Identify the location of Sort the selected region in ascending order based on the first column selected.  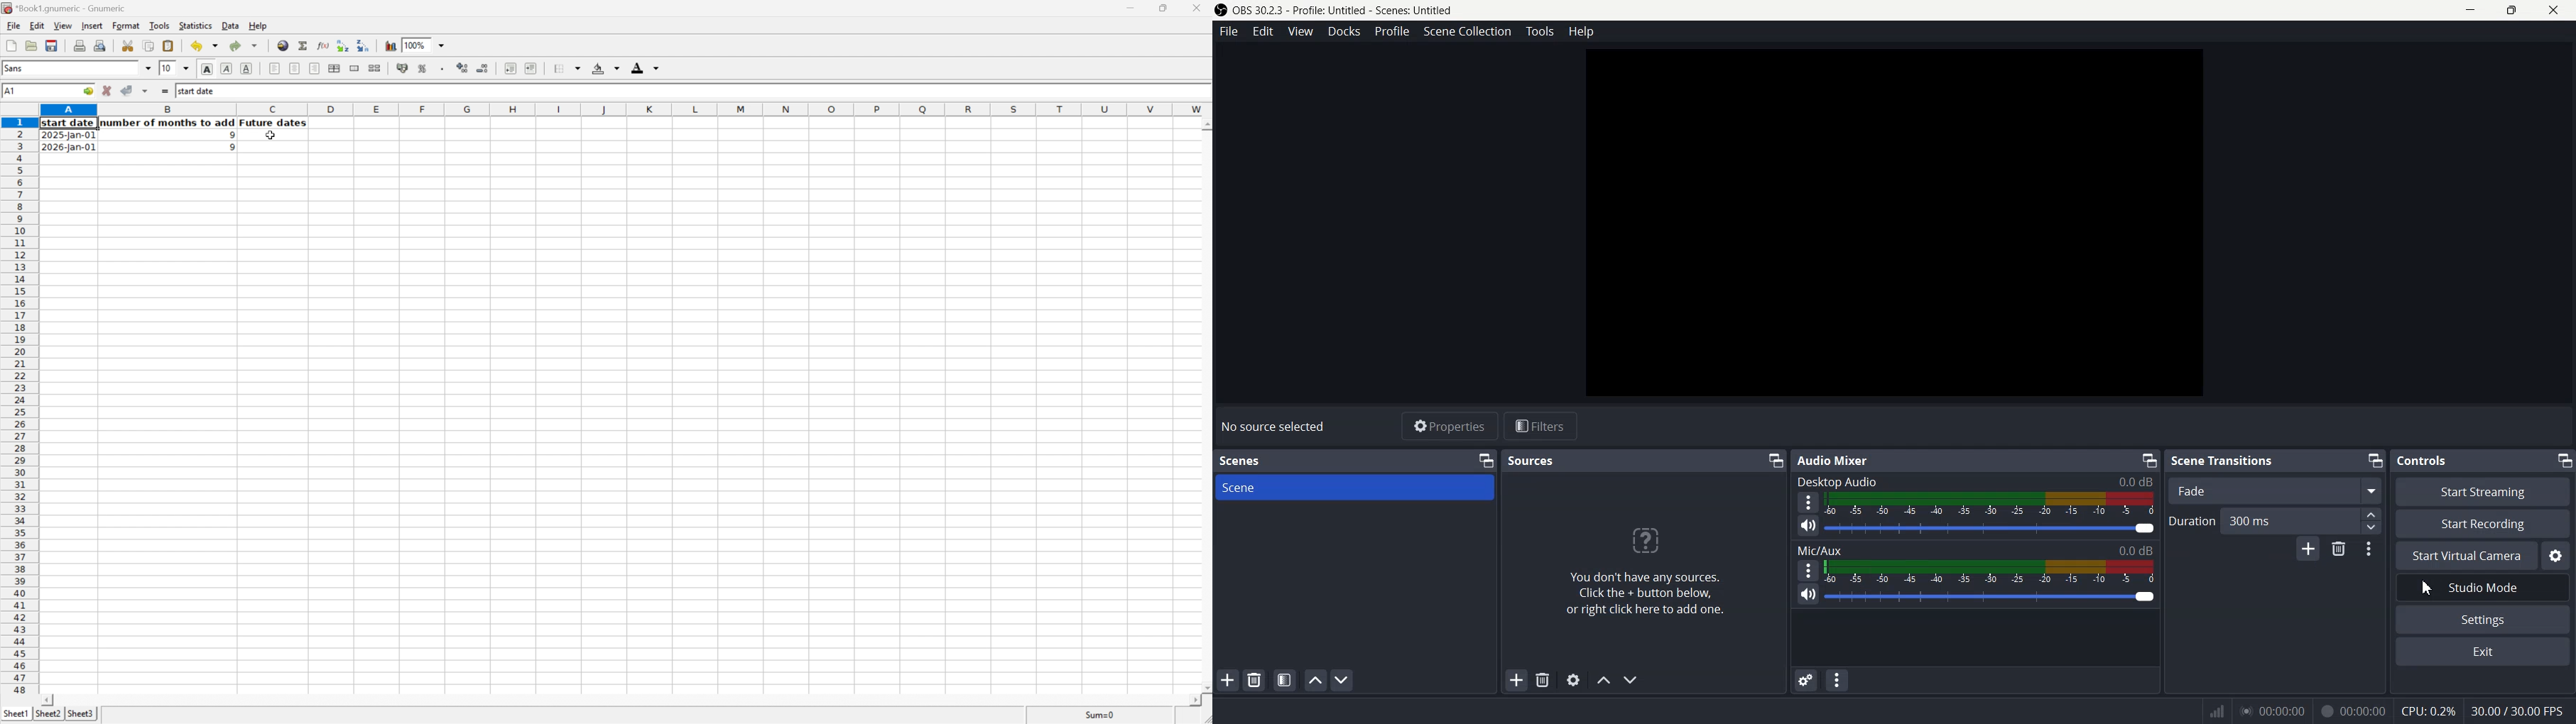
(342, 45).